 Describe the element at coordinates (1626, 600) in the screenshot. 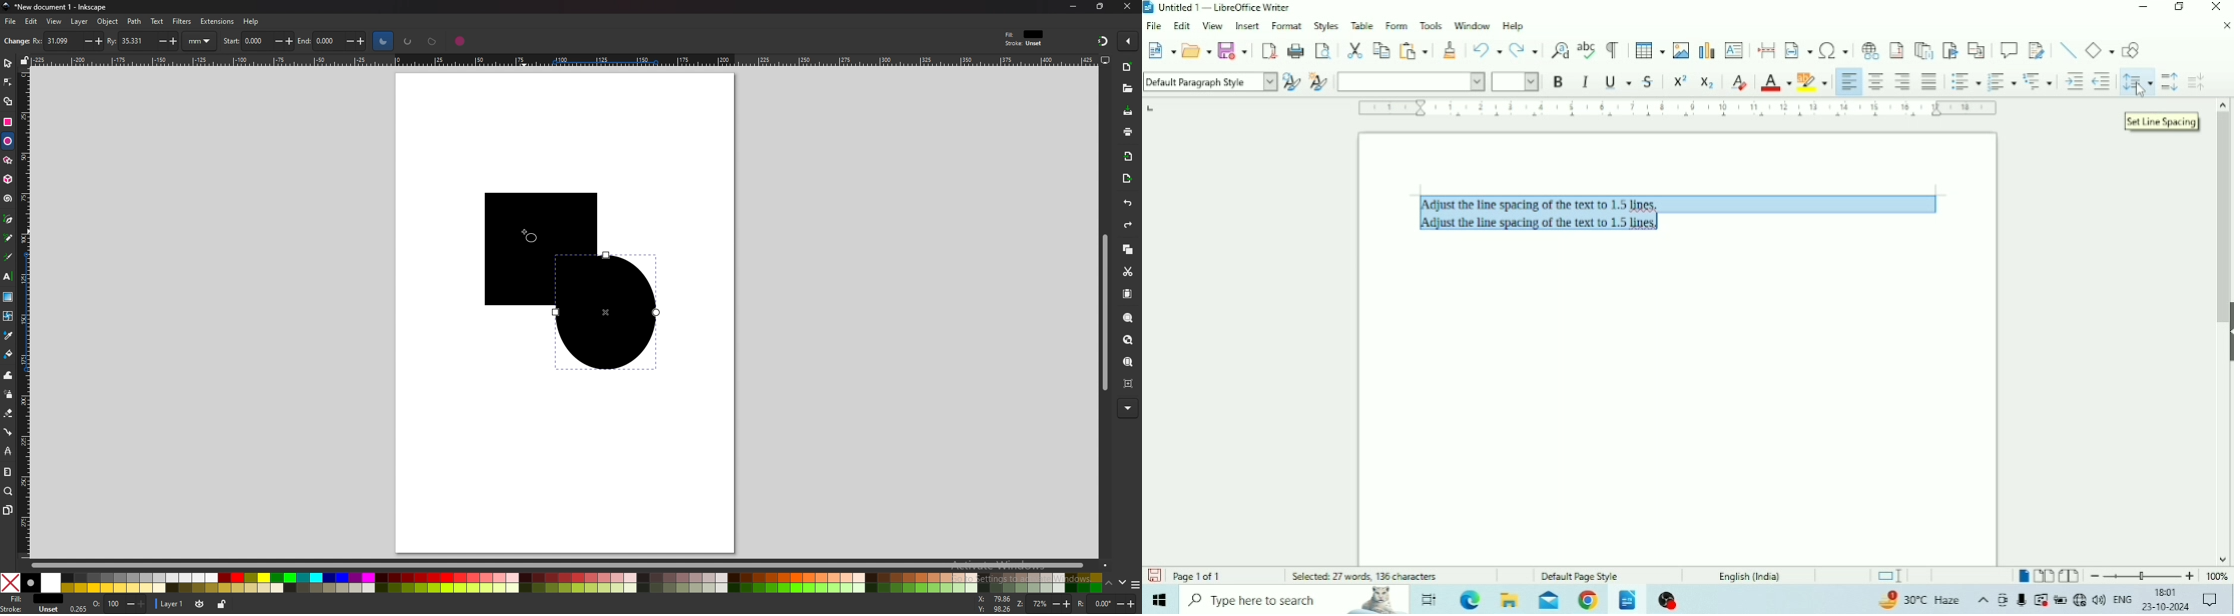

I see `LibreOffice Writer` at that location.